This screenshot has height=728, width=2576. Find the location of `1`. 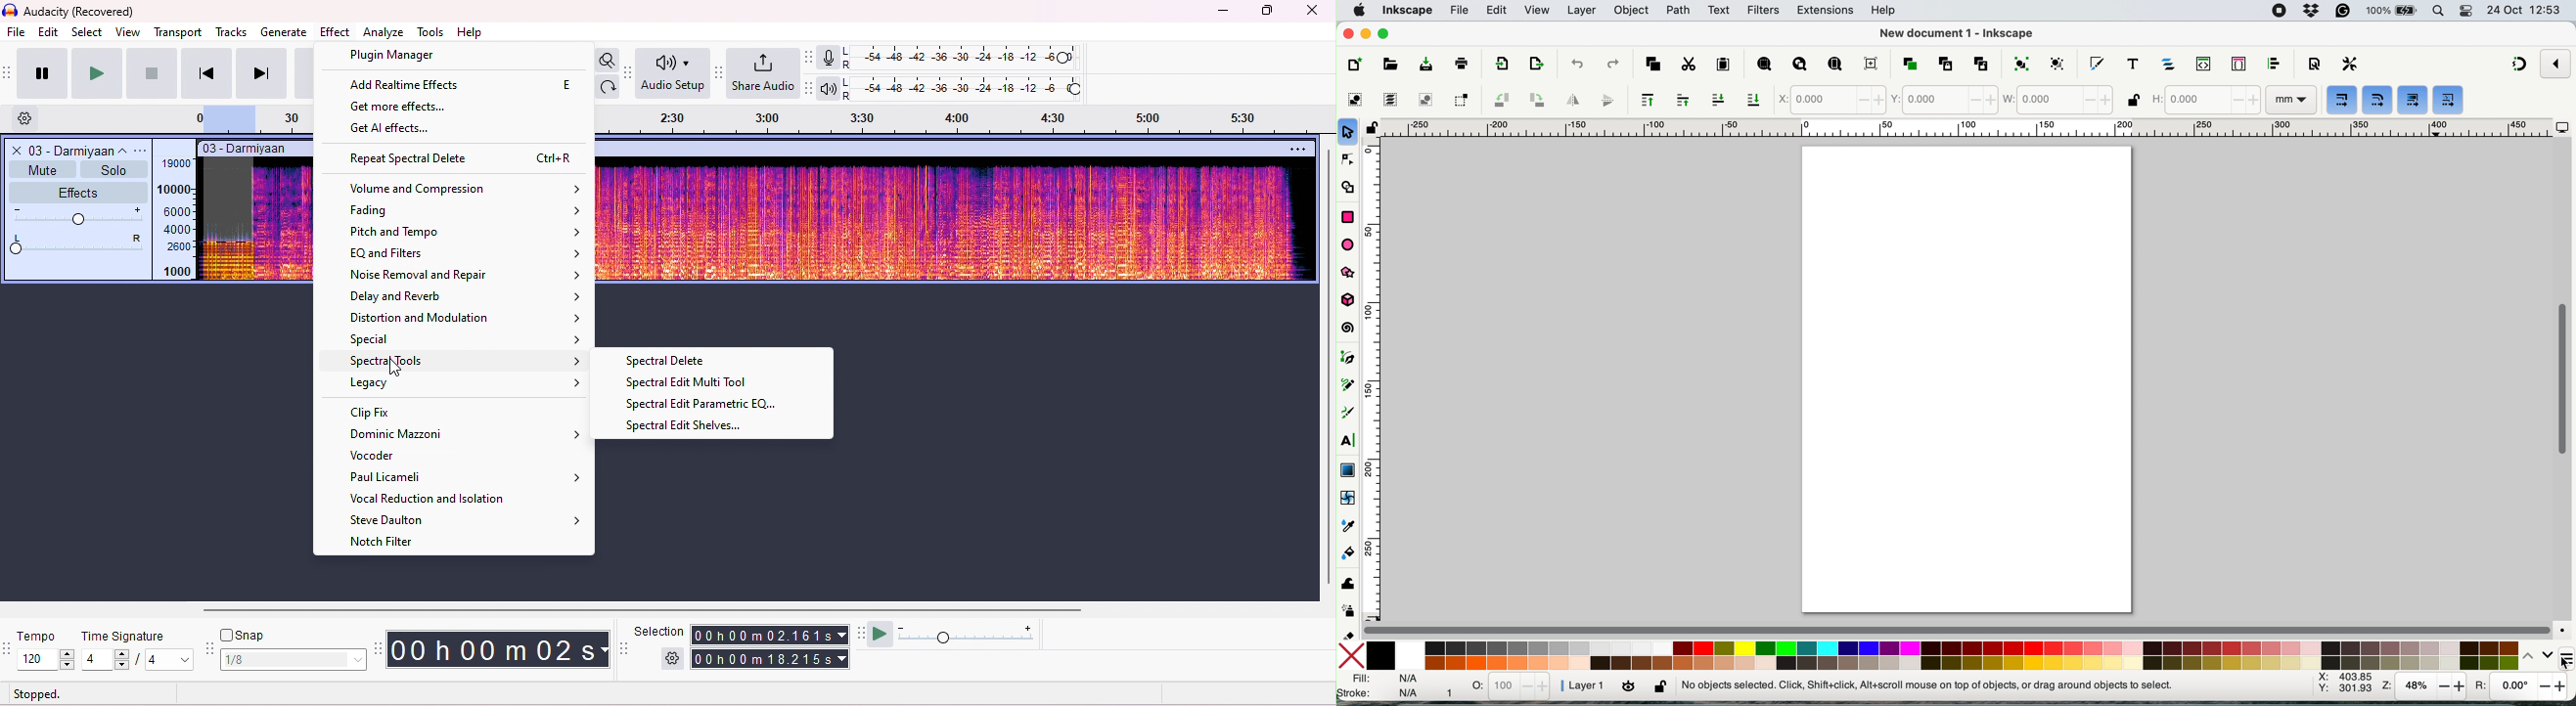

1 is located at coordinates (1451, 688).